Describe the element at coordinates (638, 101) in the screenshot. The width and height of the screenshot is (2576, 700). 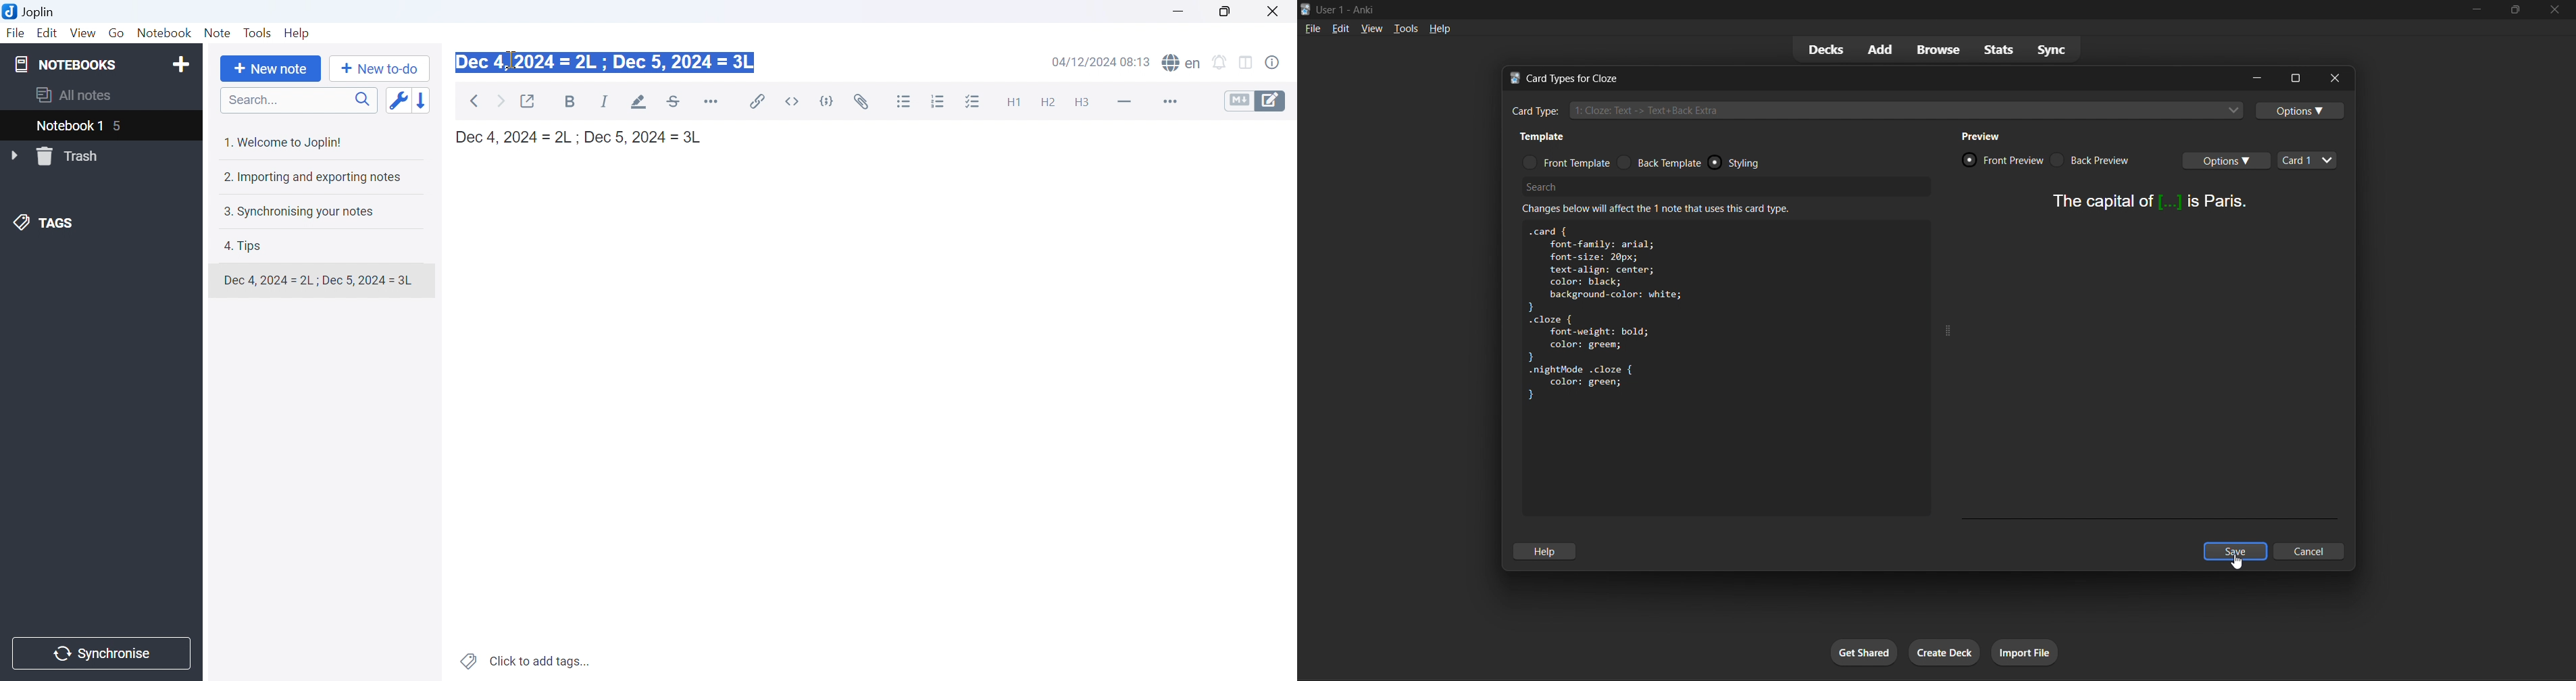
I see `Highlight` at that location.